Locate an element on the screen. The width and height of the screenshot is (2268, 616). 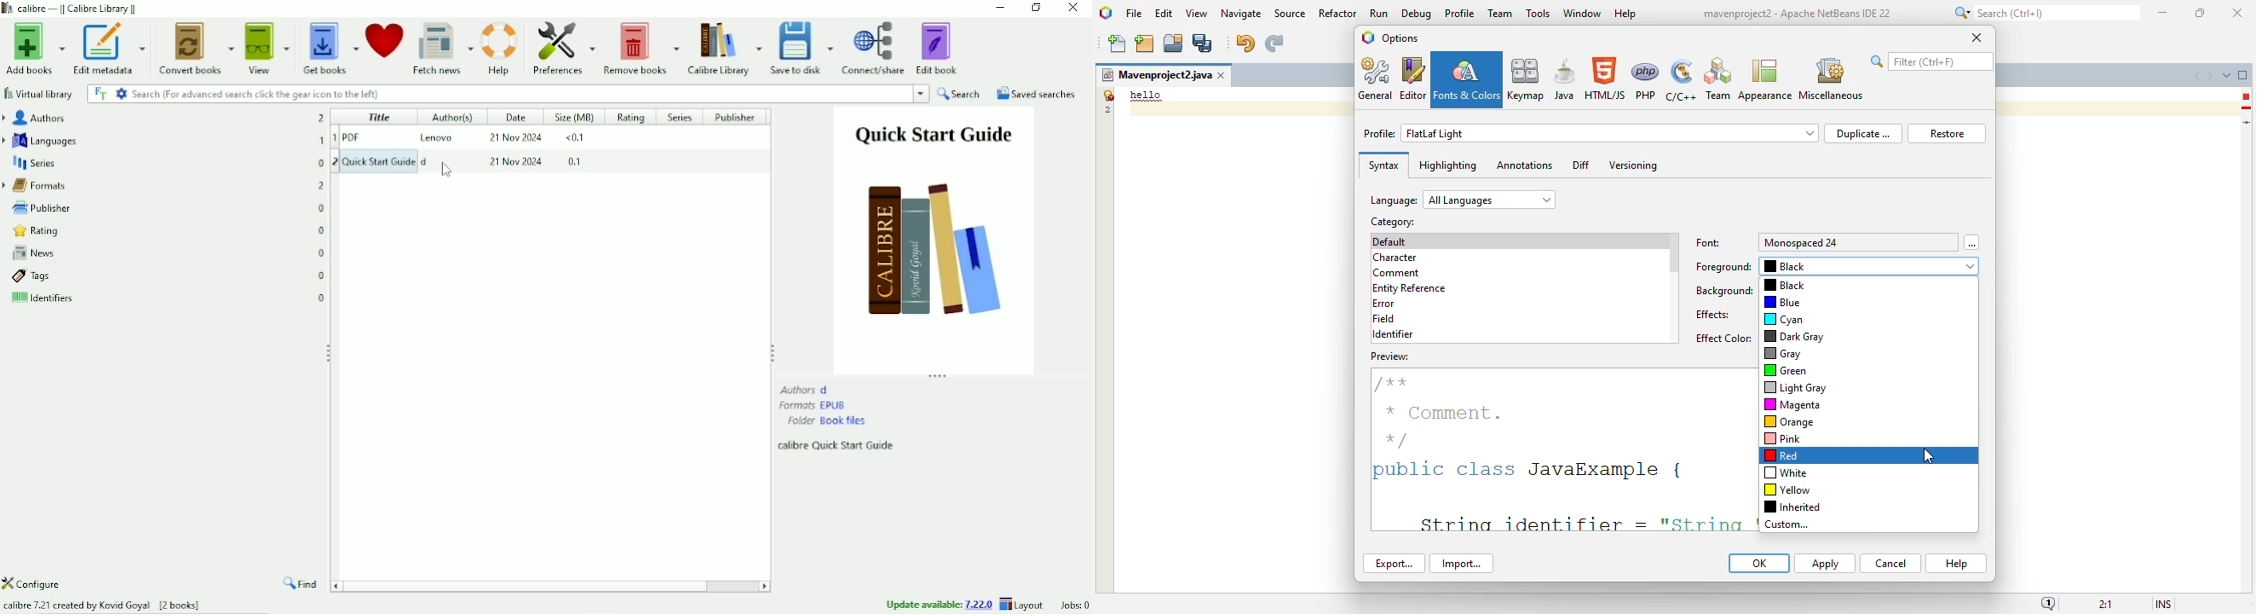
Search is located at coordinates (960, 94).